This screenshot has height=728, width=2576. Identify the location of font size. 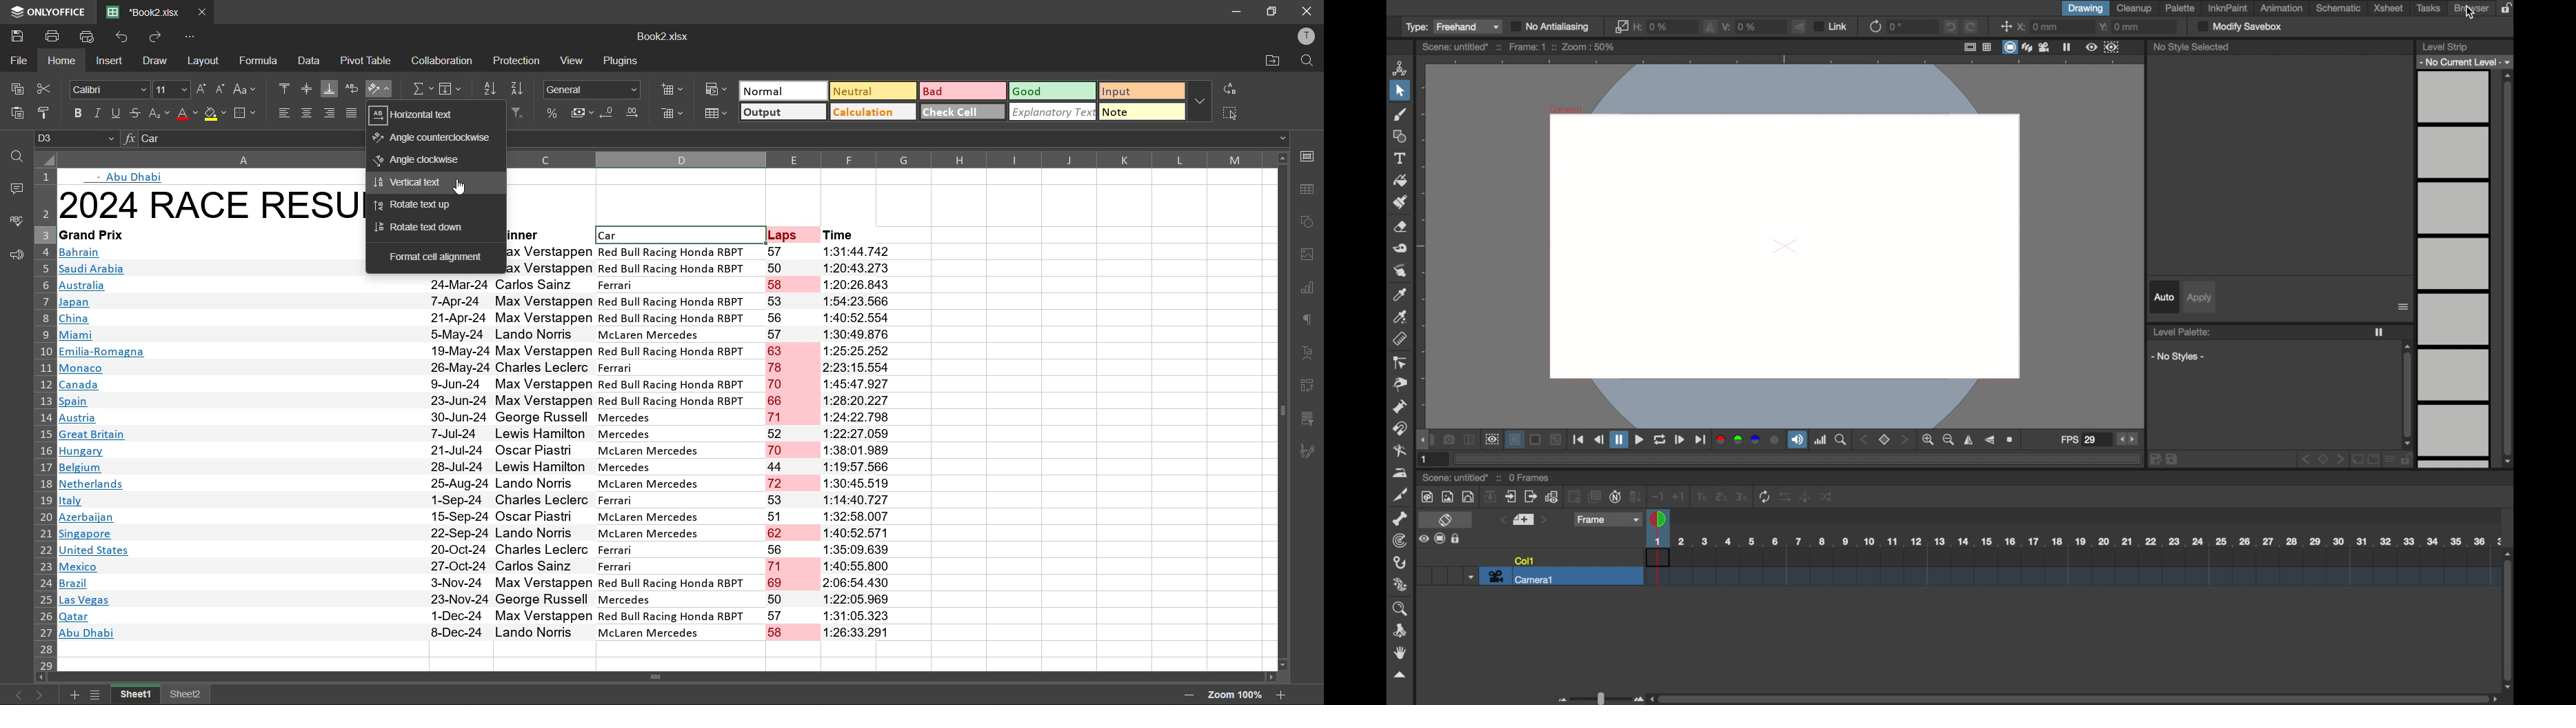
(174, 89).